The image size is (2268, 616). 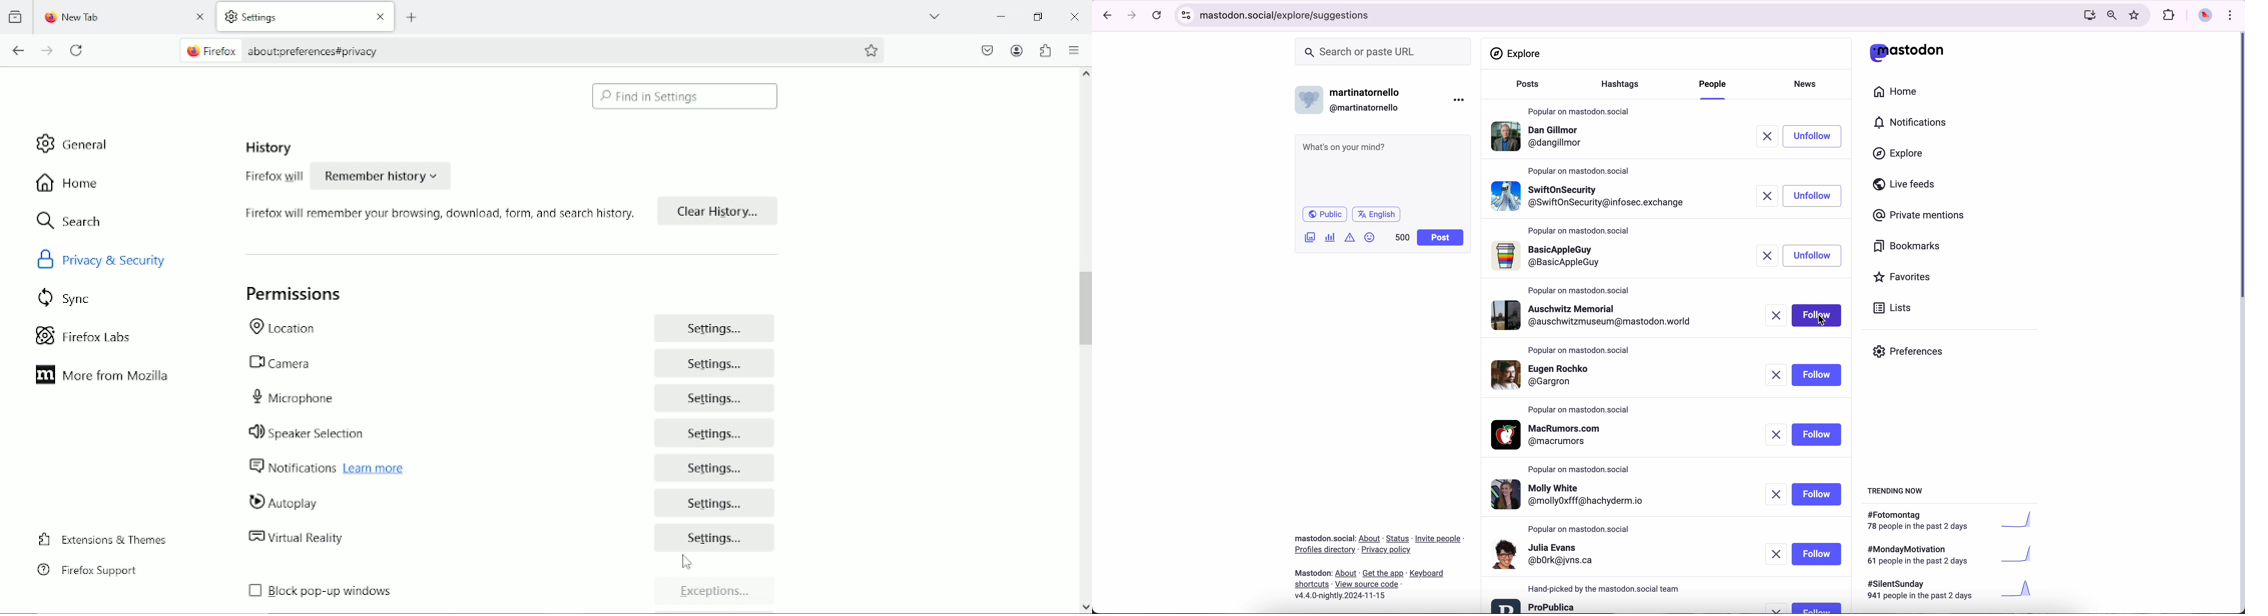 What do you see at coordinates (341, 504) in the screenshot?
I see `autoplay` at bounding box center [341, 504].